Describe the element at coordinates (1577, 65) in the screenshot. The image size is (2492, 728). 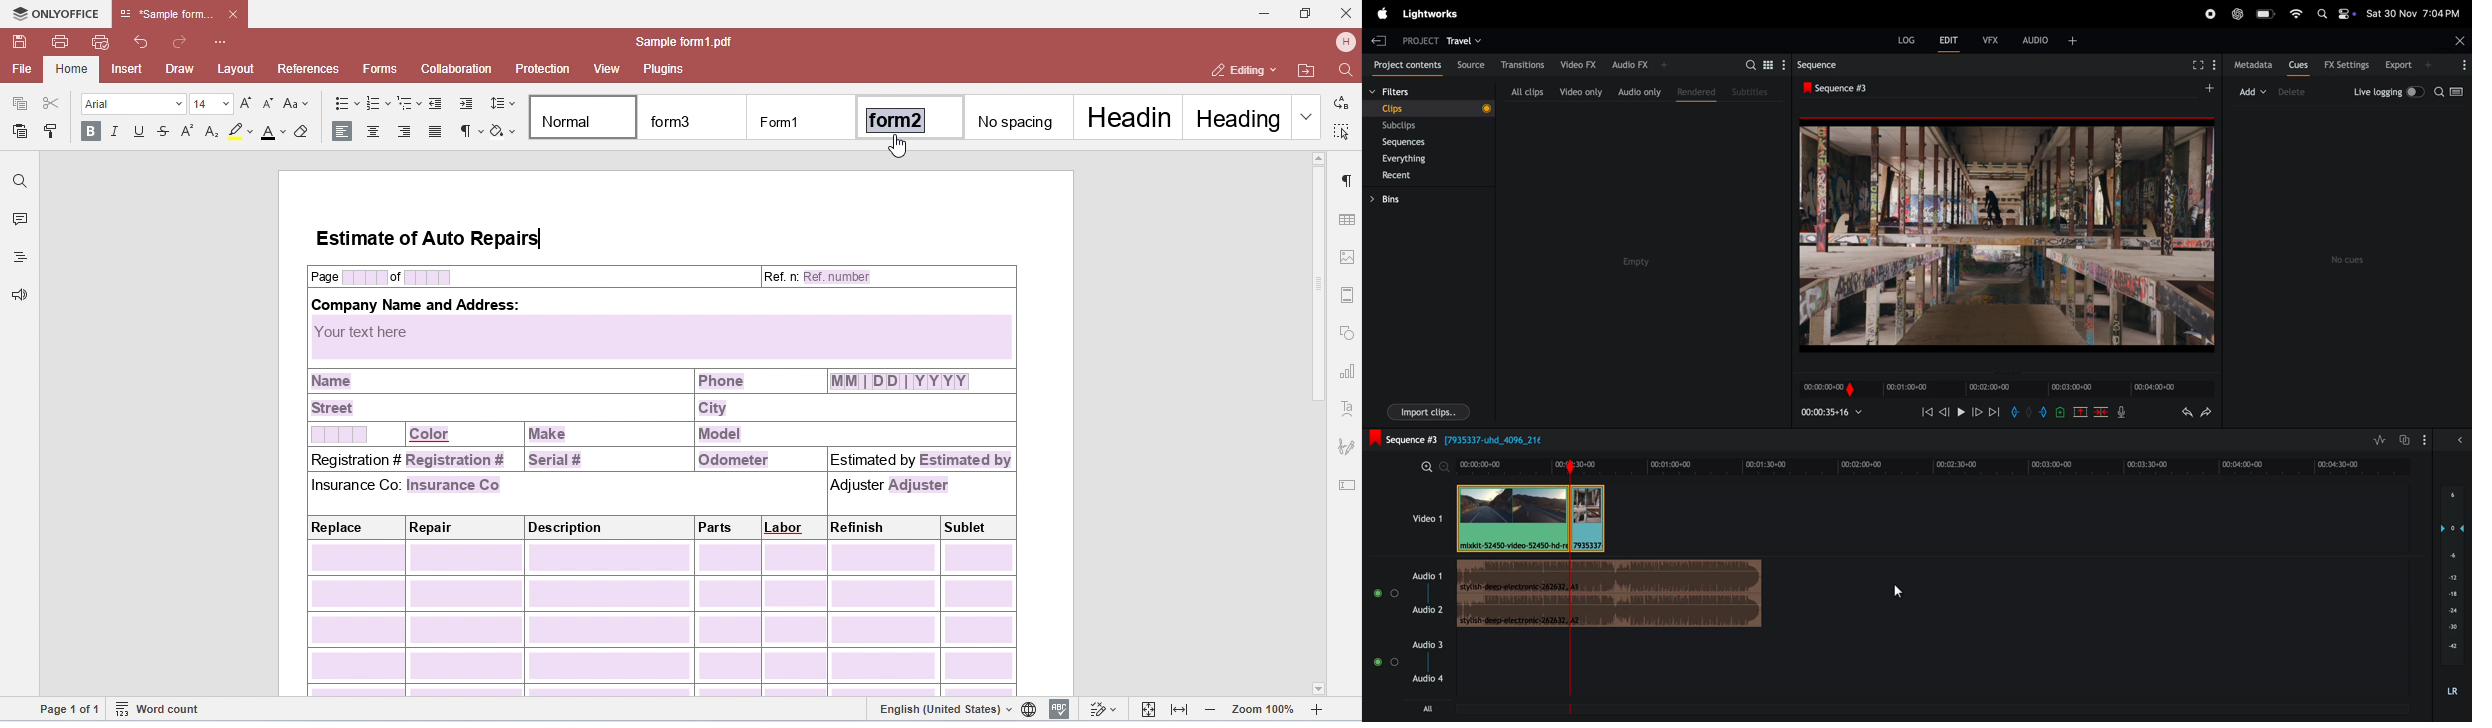
I see `video fx` at that location.